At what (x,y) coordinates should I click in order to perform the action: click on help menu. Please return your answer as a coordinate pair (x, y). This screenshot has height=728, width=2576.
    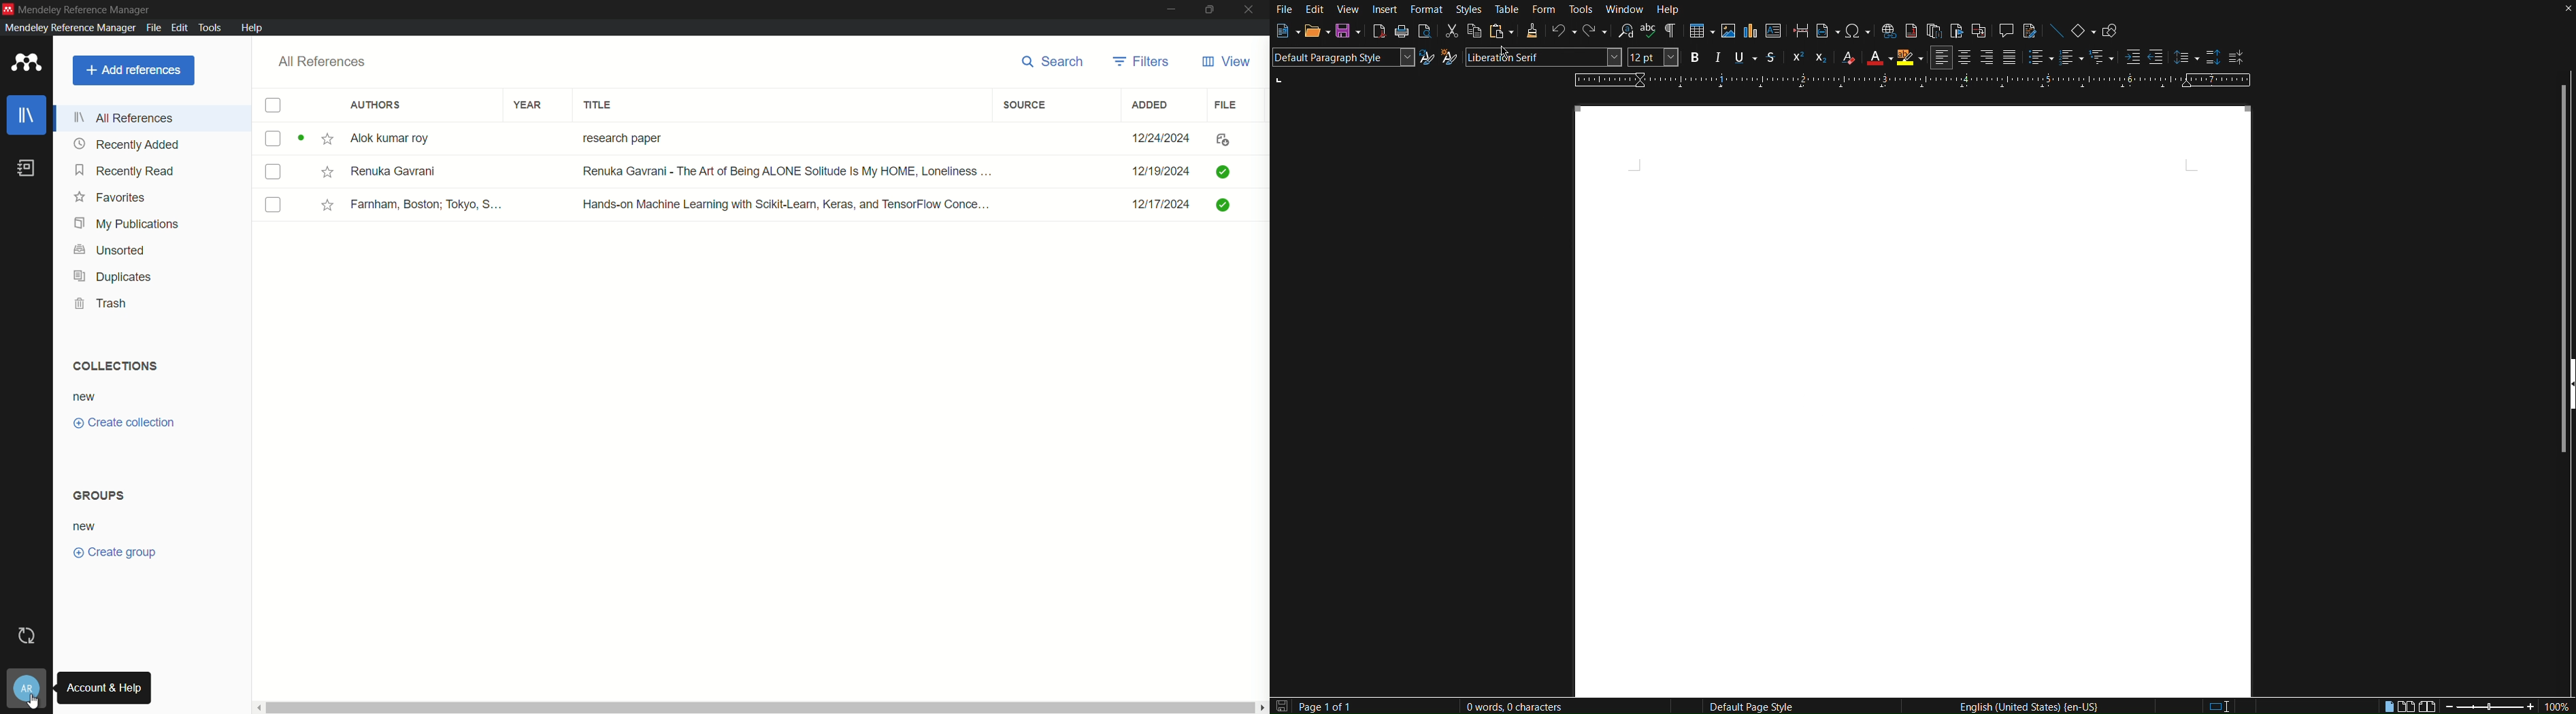
    Looking at the image, I should click on (251, 28).